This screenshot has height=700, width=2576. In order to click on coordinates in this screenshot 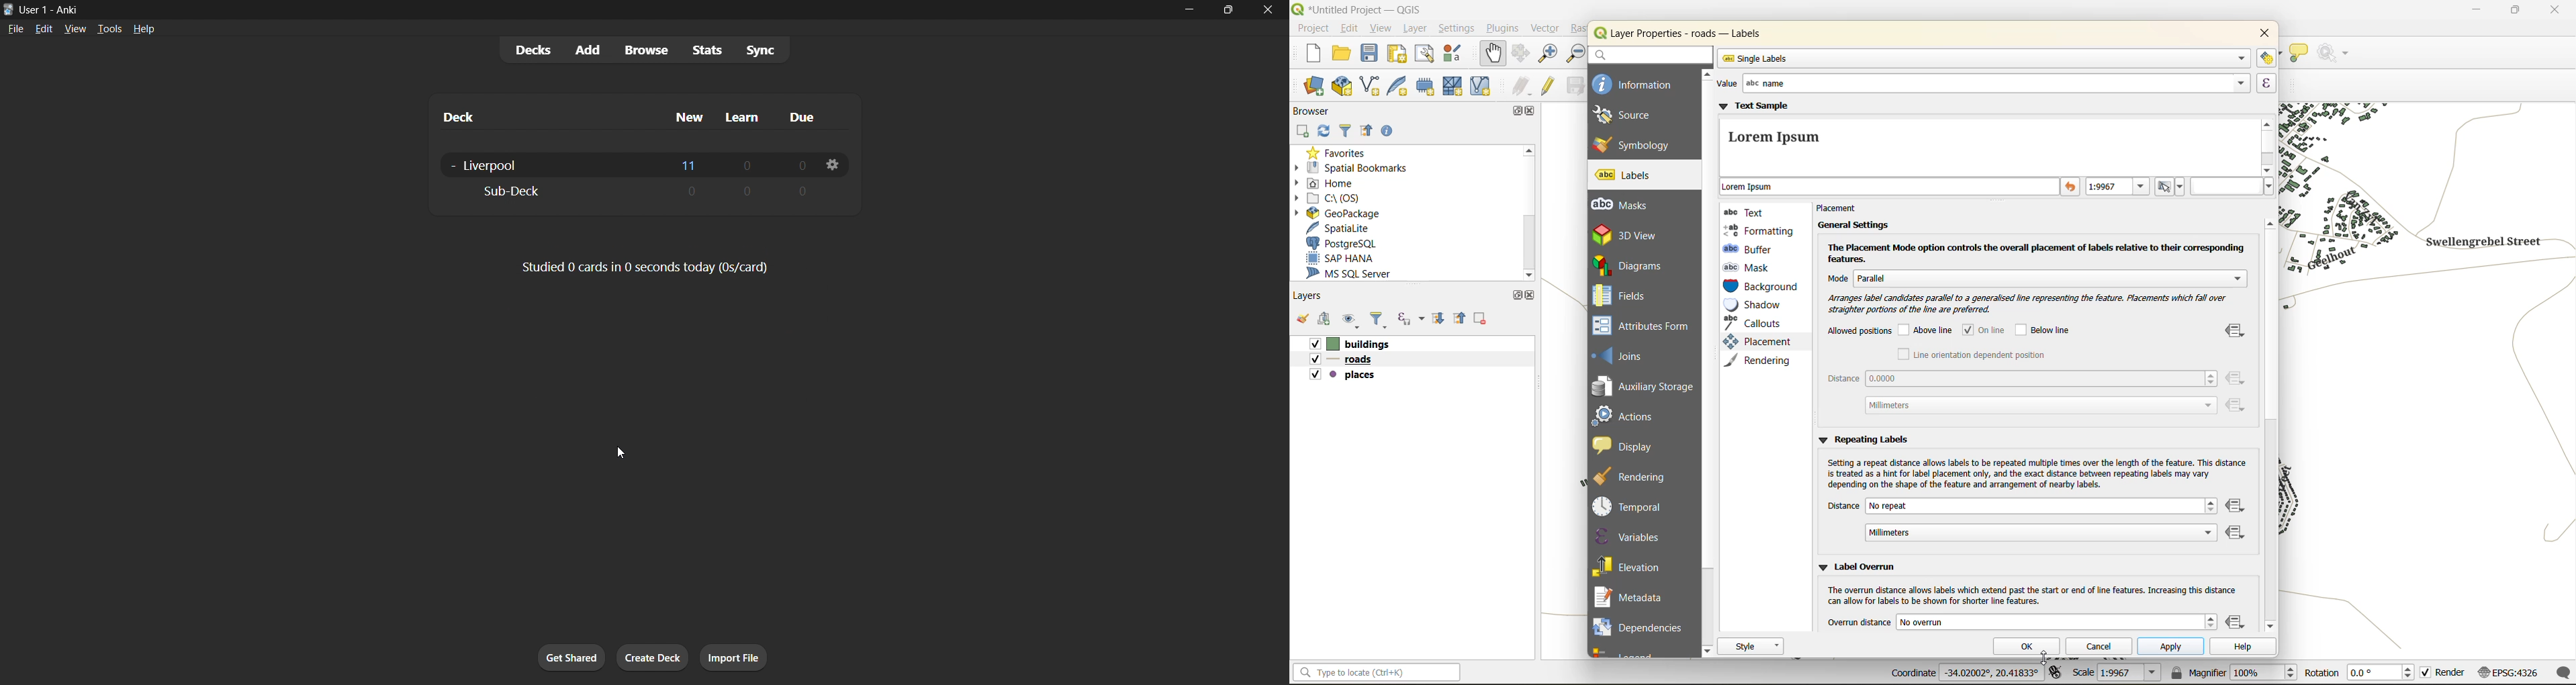, I will do `click(1965, 673)`.